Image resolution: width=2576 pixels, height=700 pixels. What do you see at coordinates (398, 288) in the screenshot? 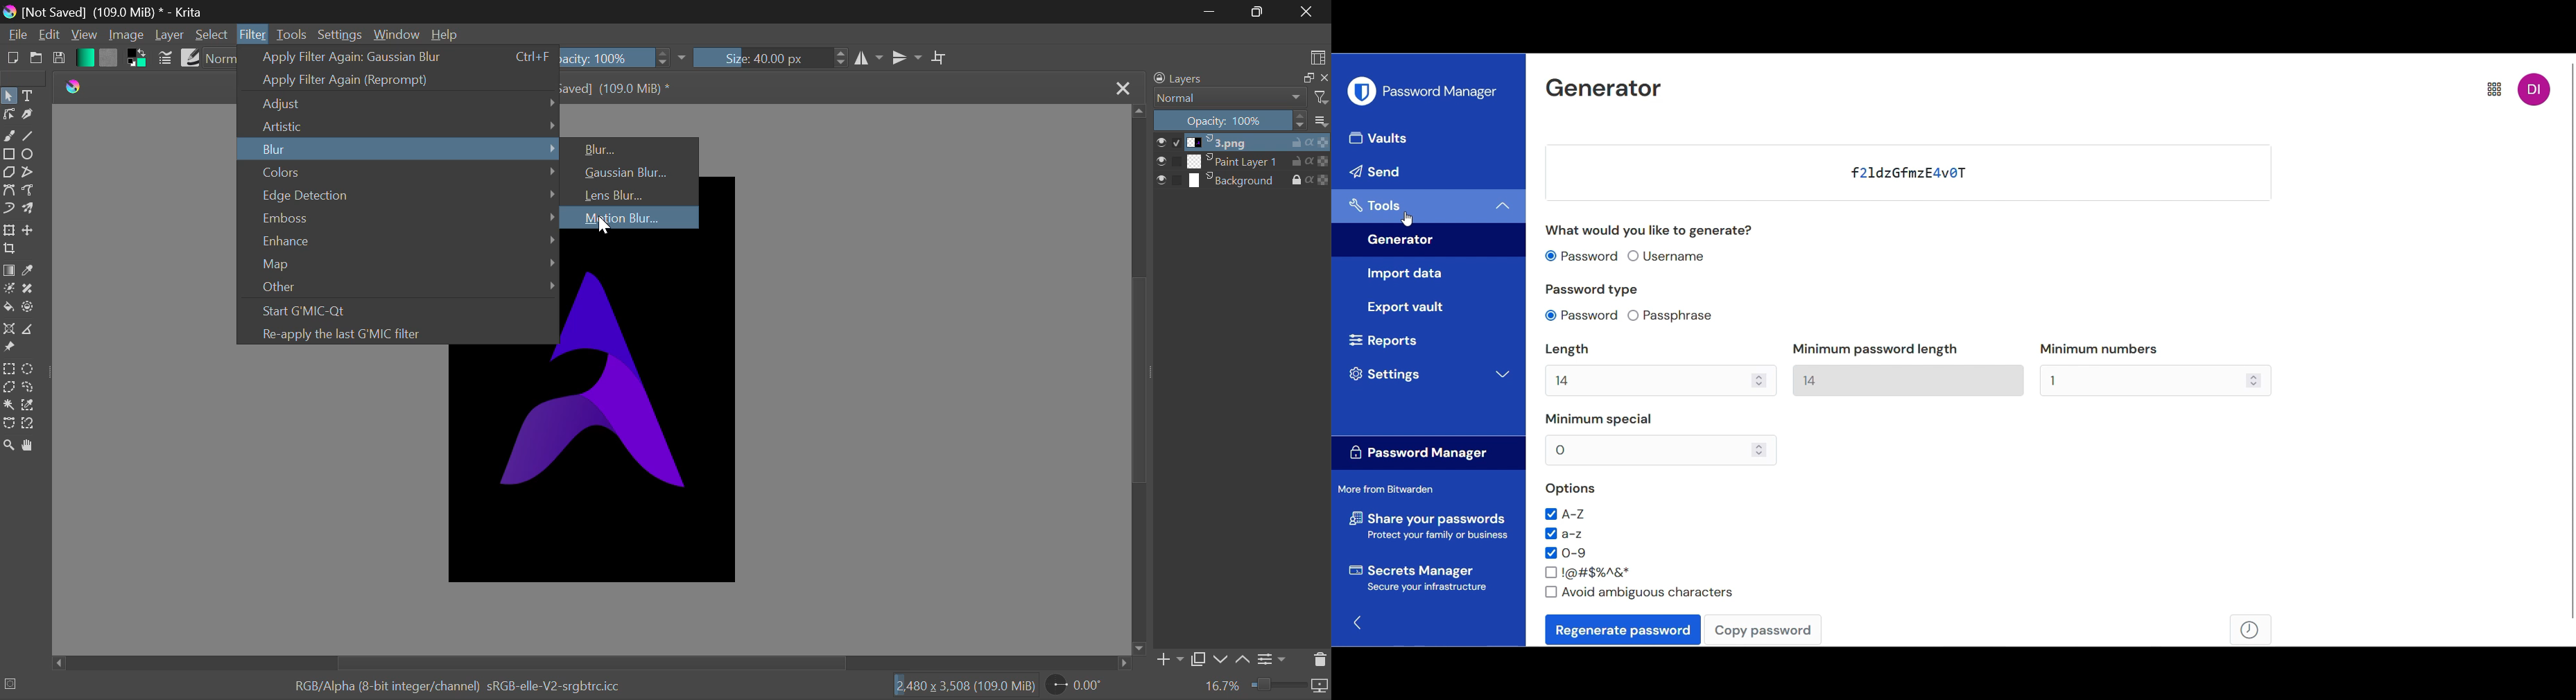
I see `Other` at bounding box center [398, 288].